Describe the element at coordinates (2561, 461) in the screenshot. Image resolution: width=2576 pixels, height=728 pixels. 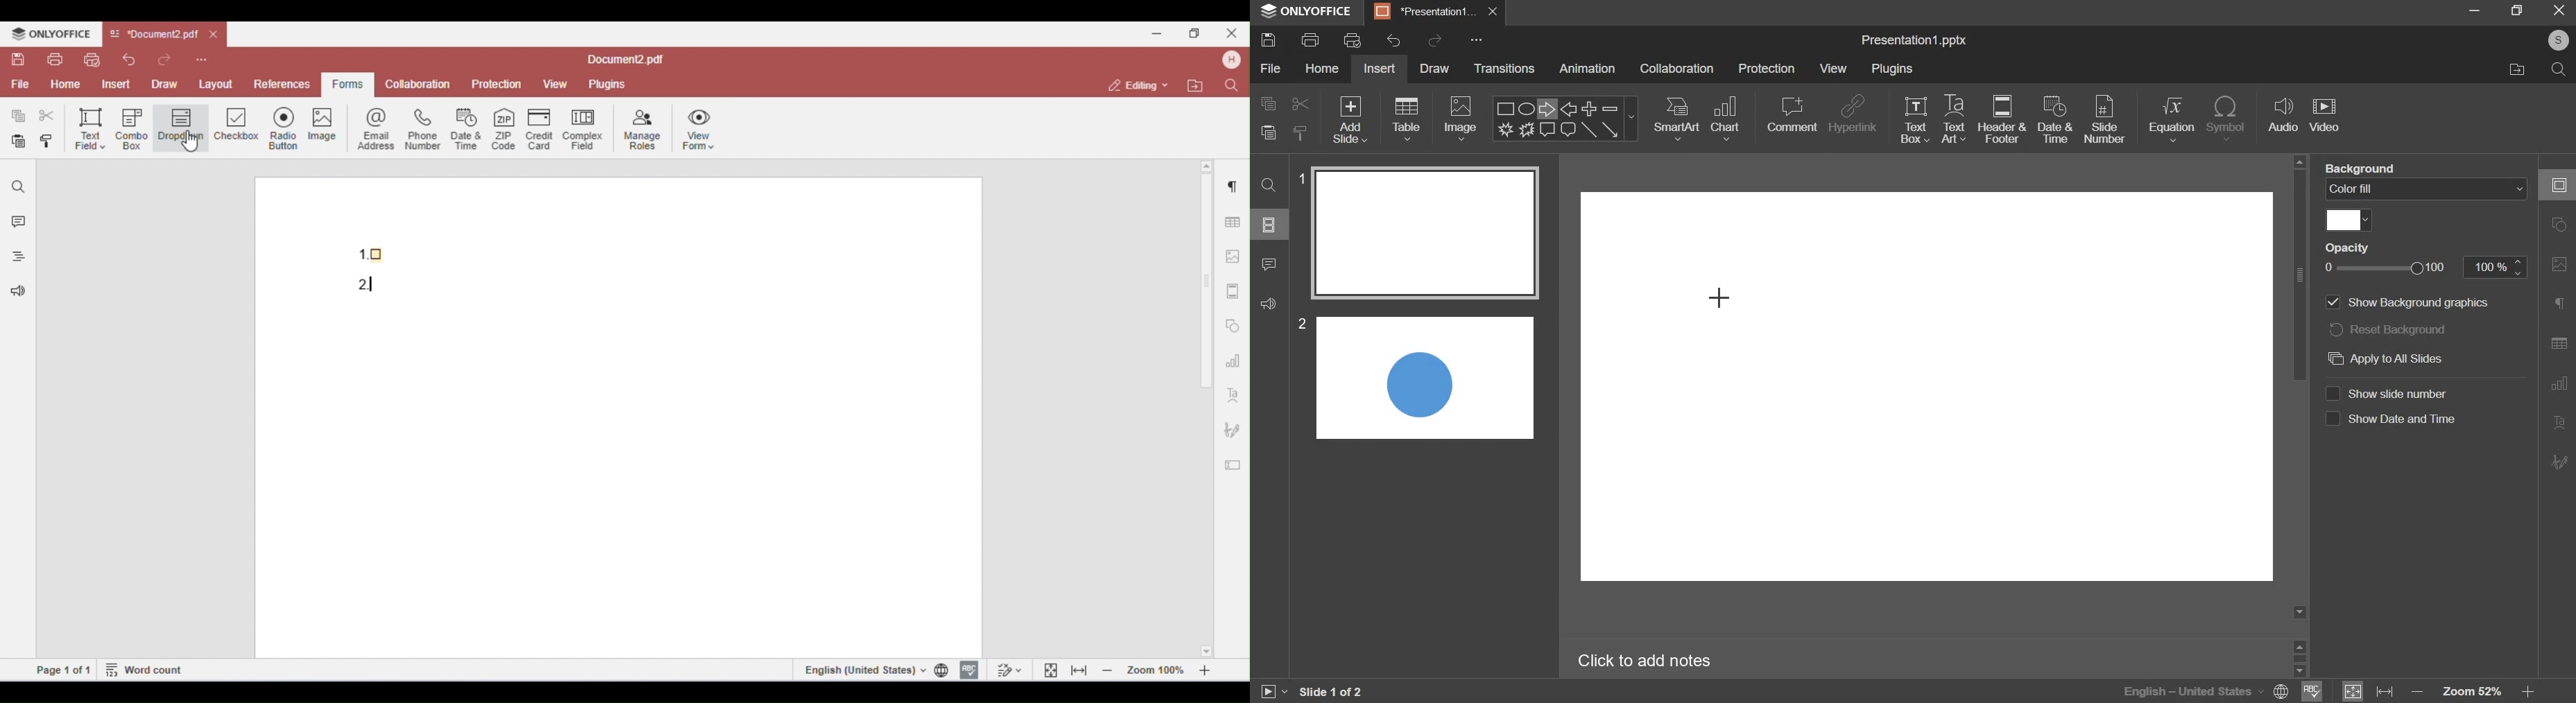
I see `Signature settings` at that location.